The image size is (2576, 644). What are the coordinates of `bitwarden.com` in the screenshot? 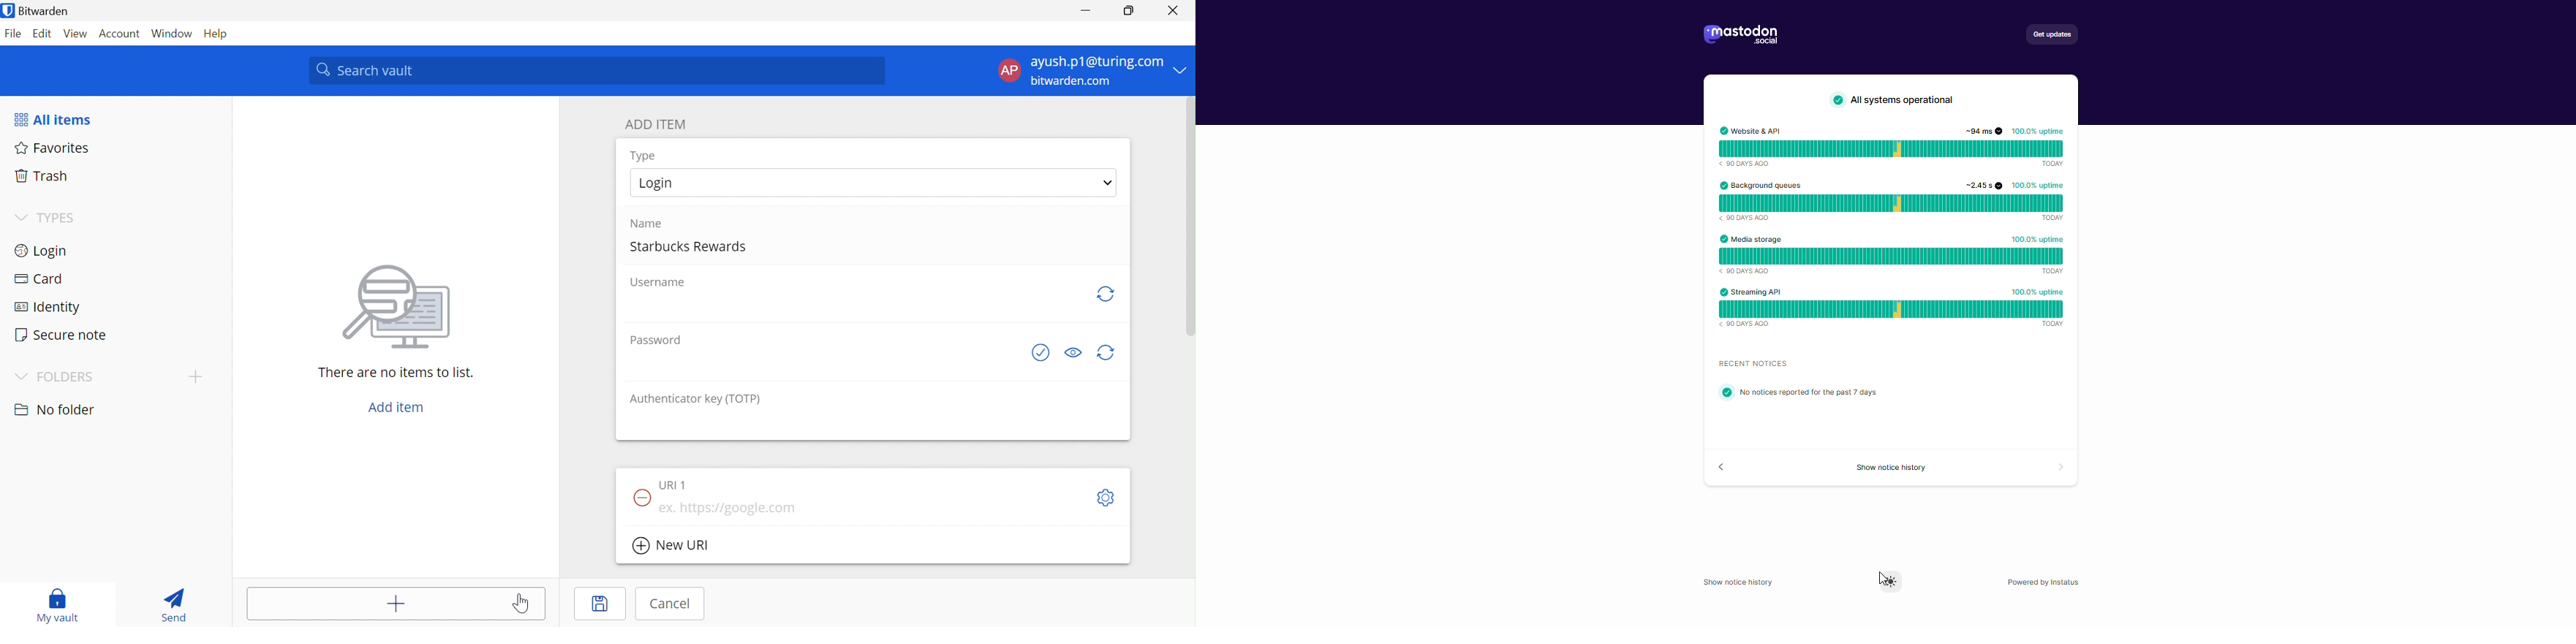 It's located at (1073, 82).